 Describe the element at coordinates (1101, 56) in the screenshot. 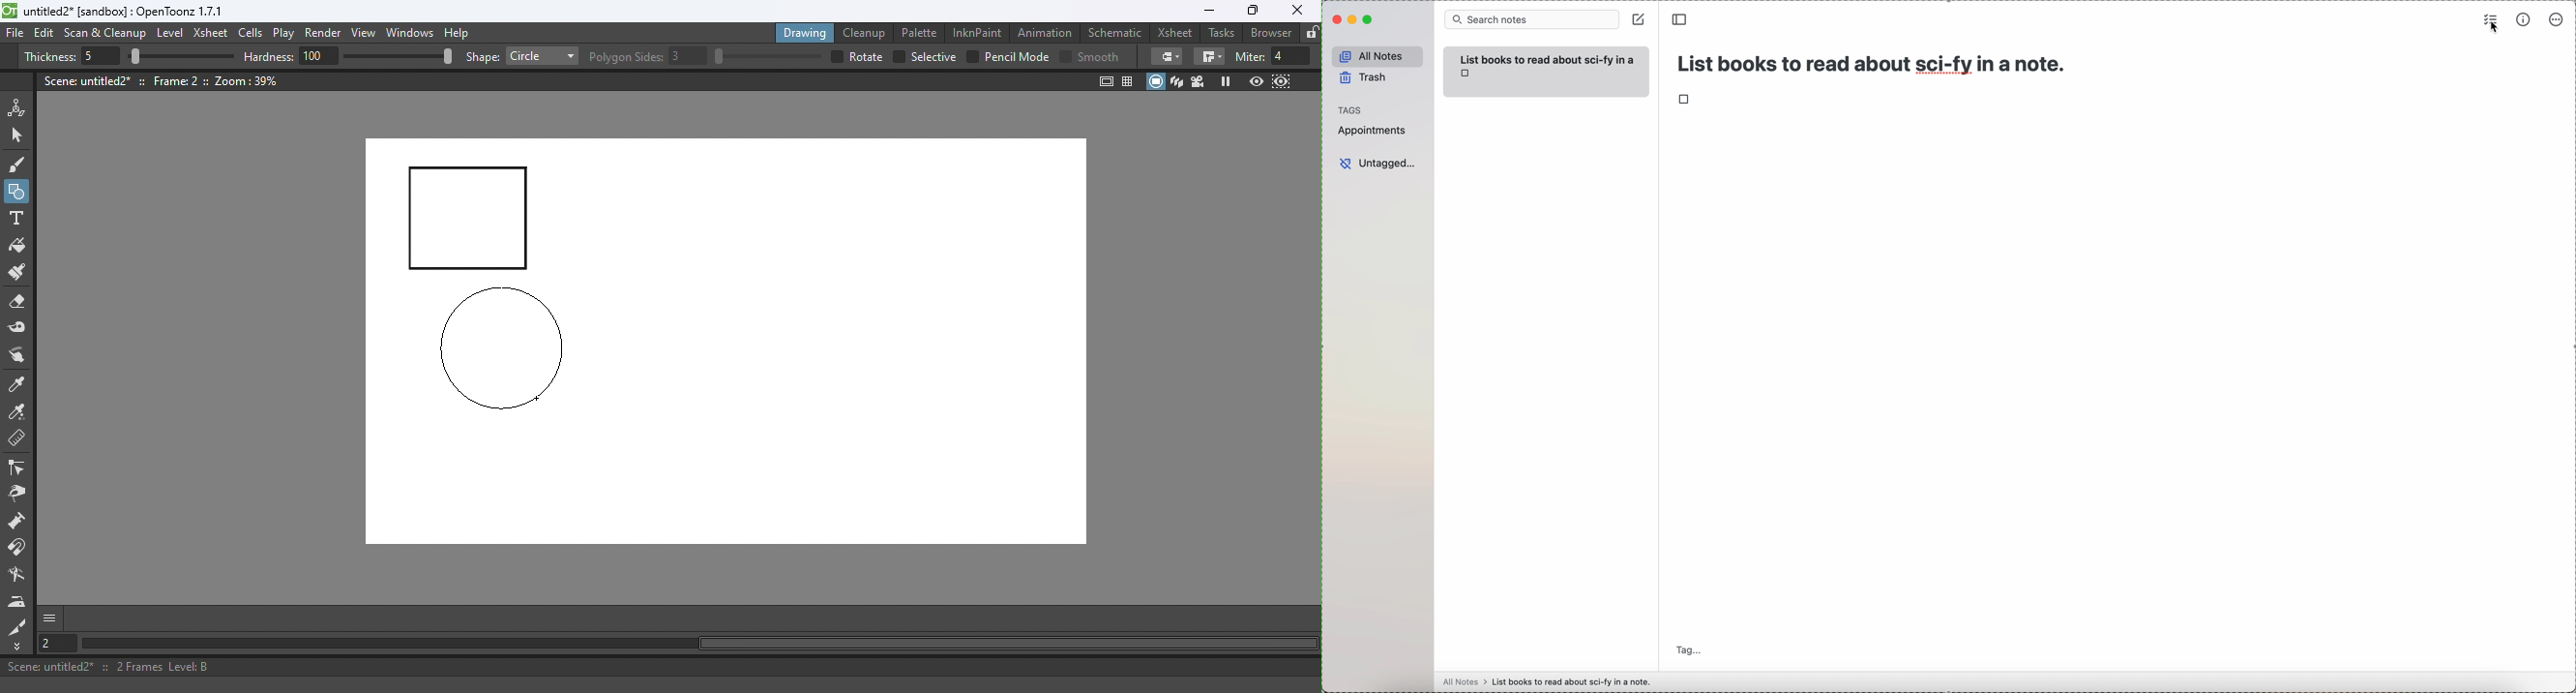

I see `smooth` at that location.